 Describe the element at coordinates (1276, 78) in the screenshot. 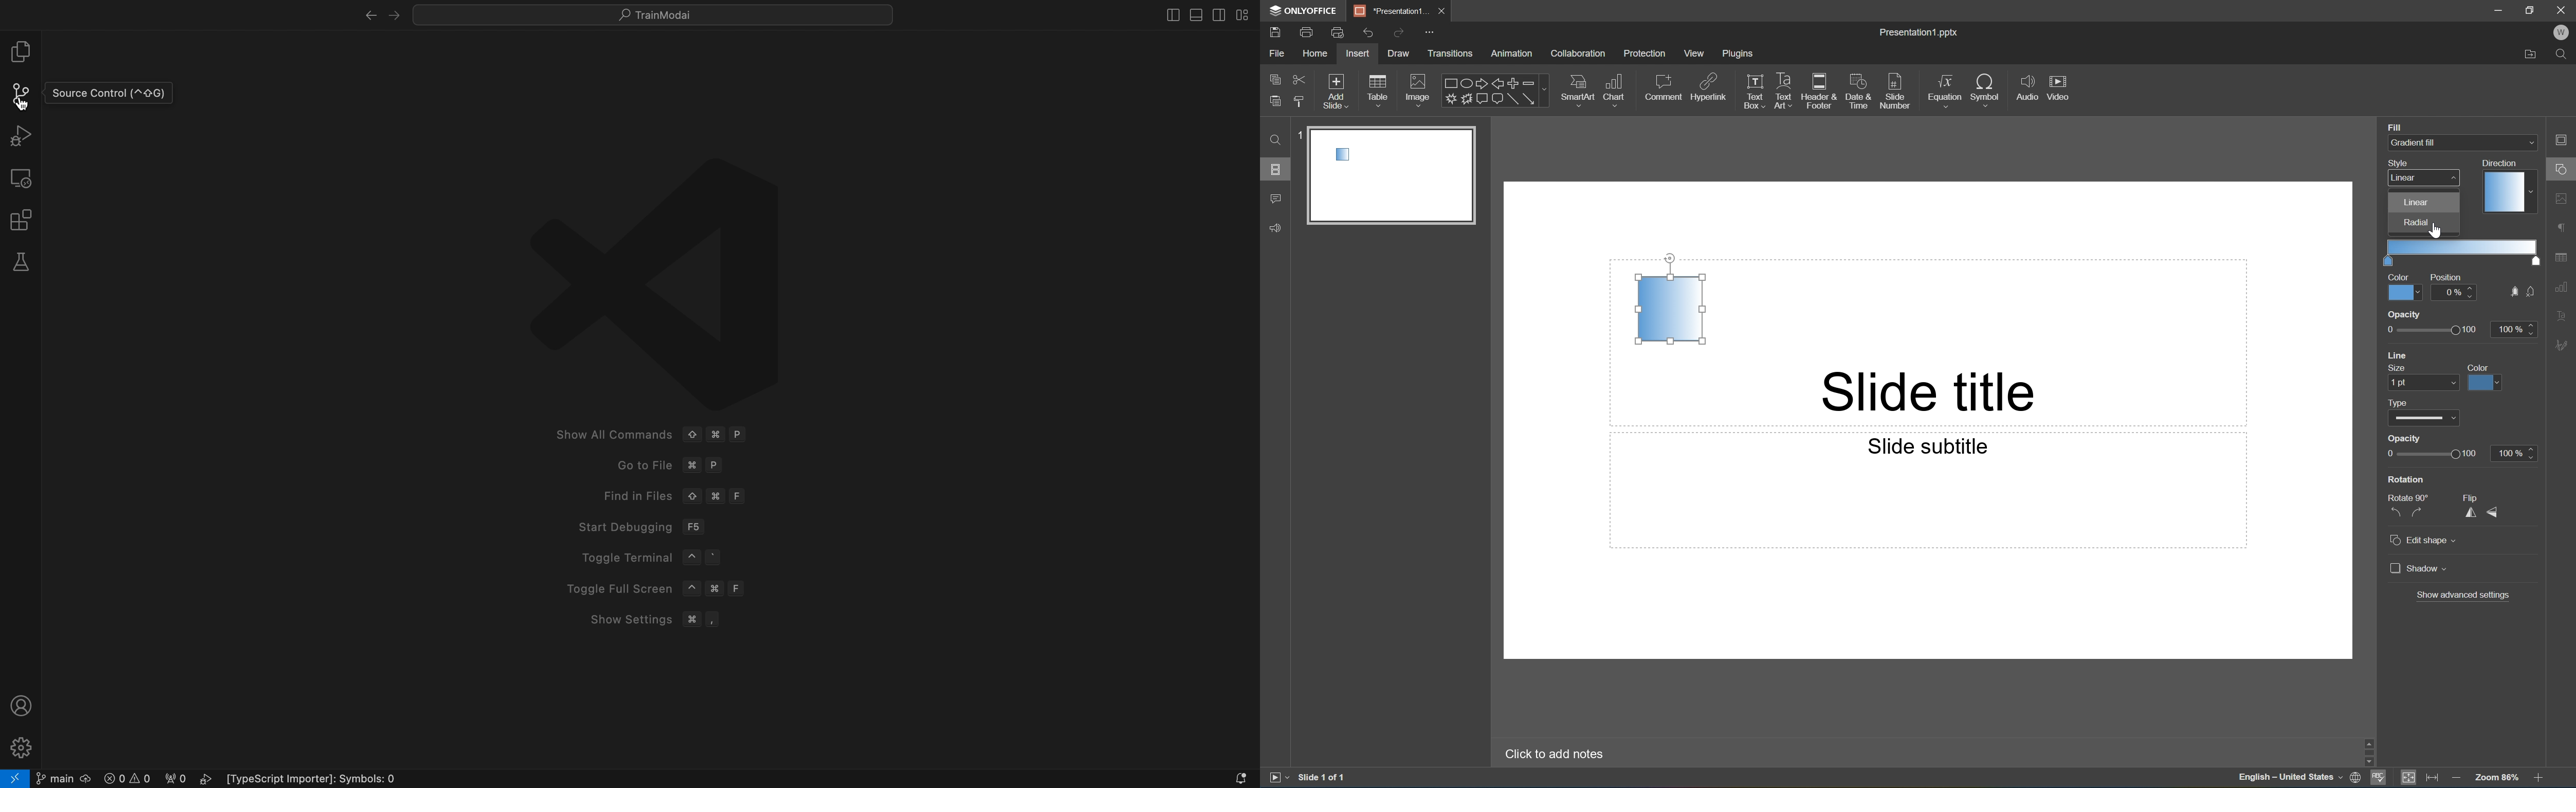

I see `Copy` at that location.